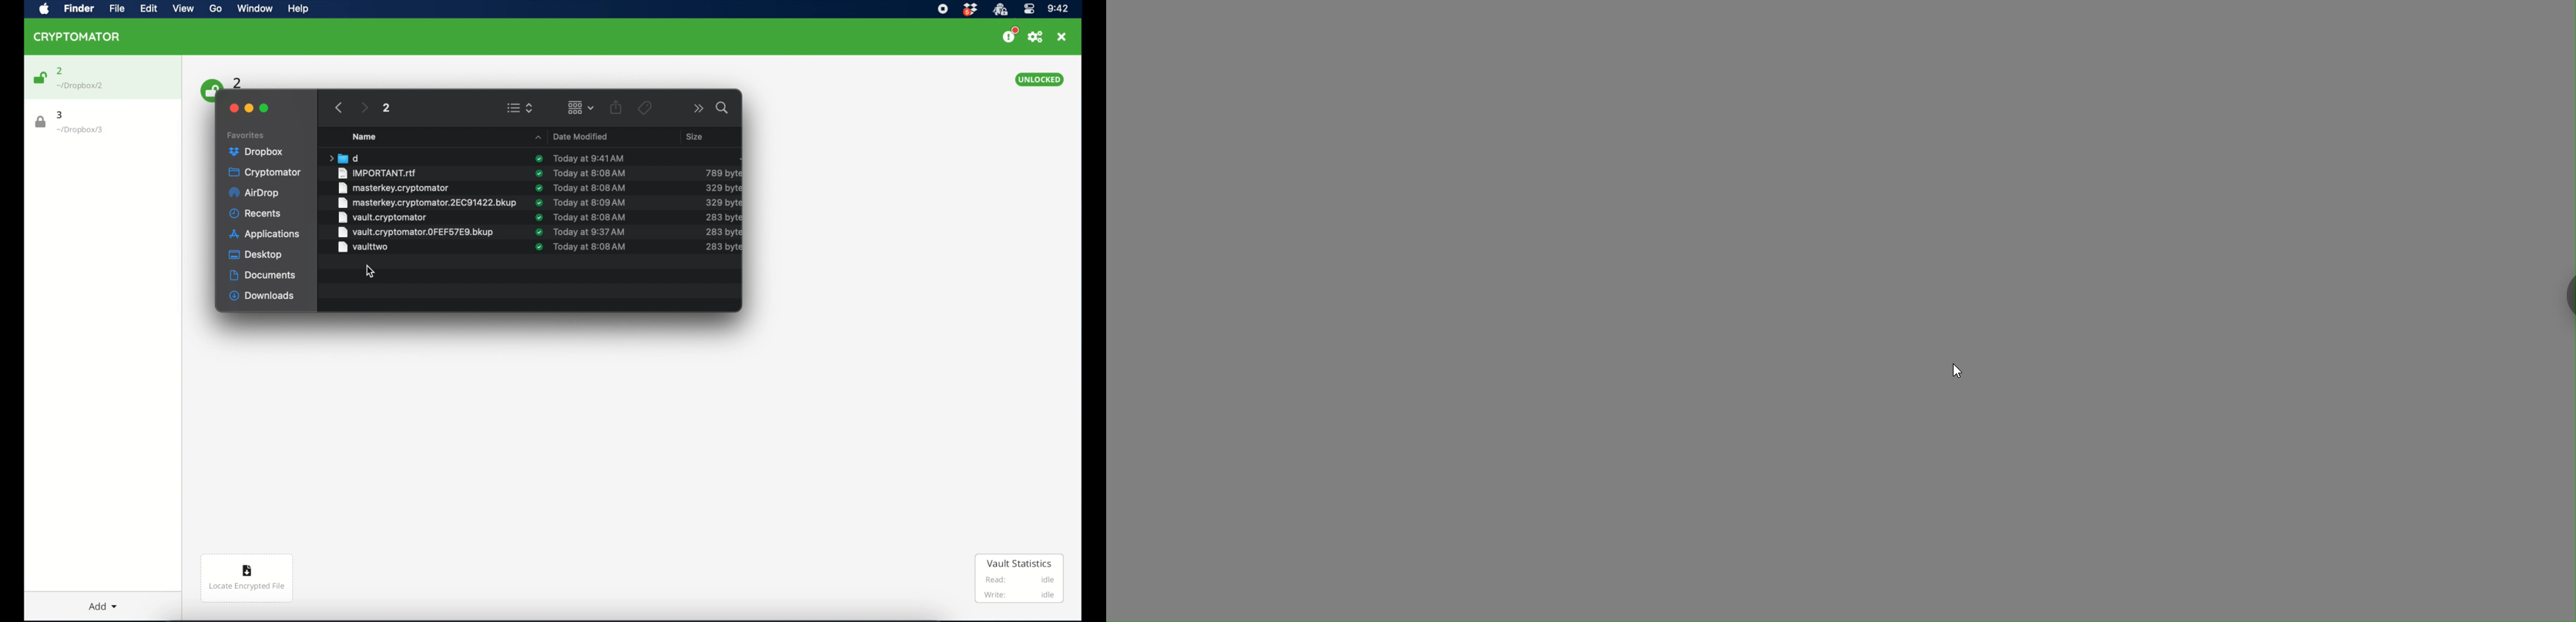 The image size is (2576, 644). Describe the element at coordinates (364, 136) in the screenshot. I see `name` at that location.